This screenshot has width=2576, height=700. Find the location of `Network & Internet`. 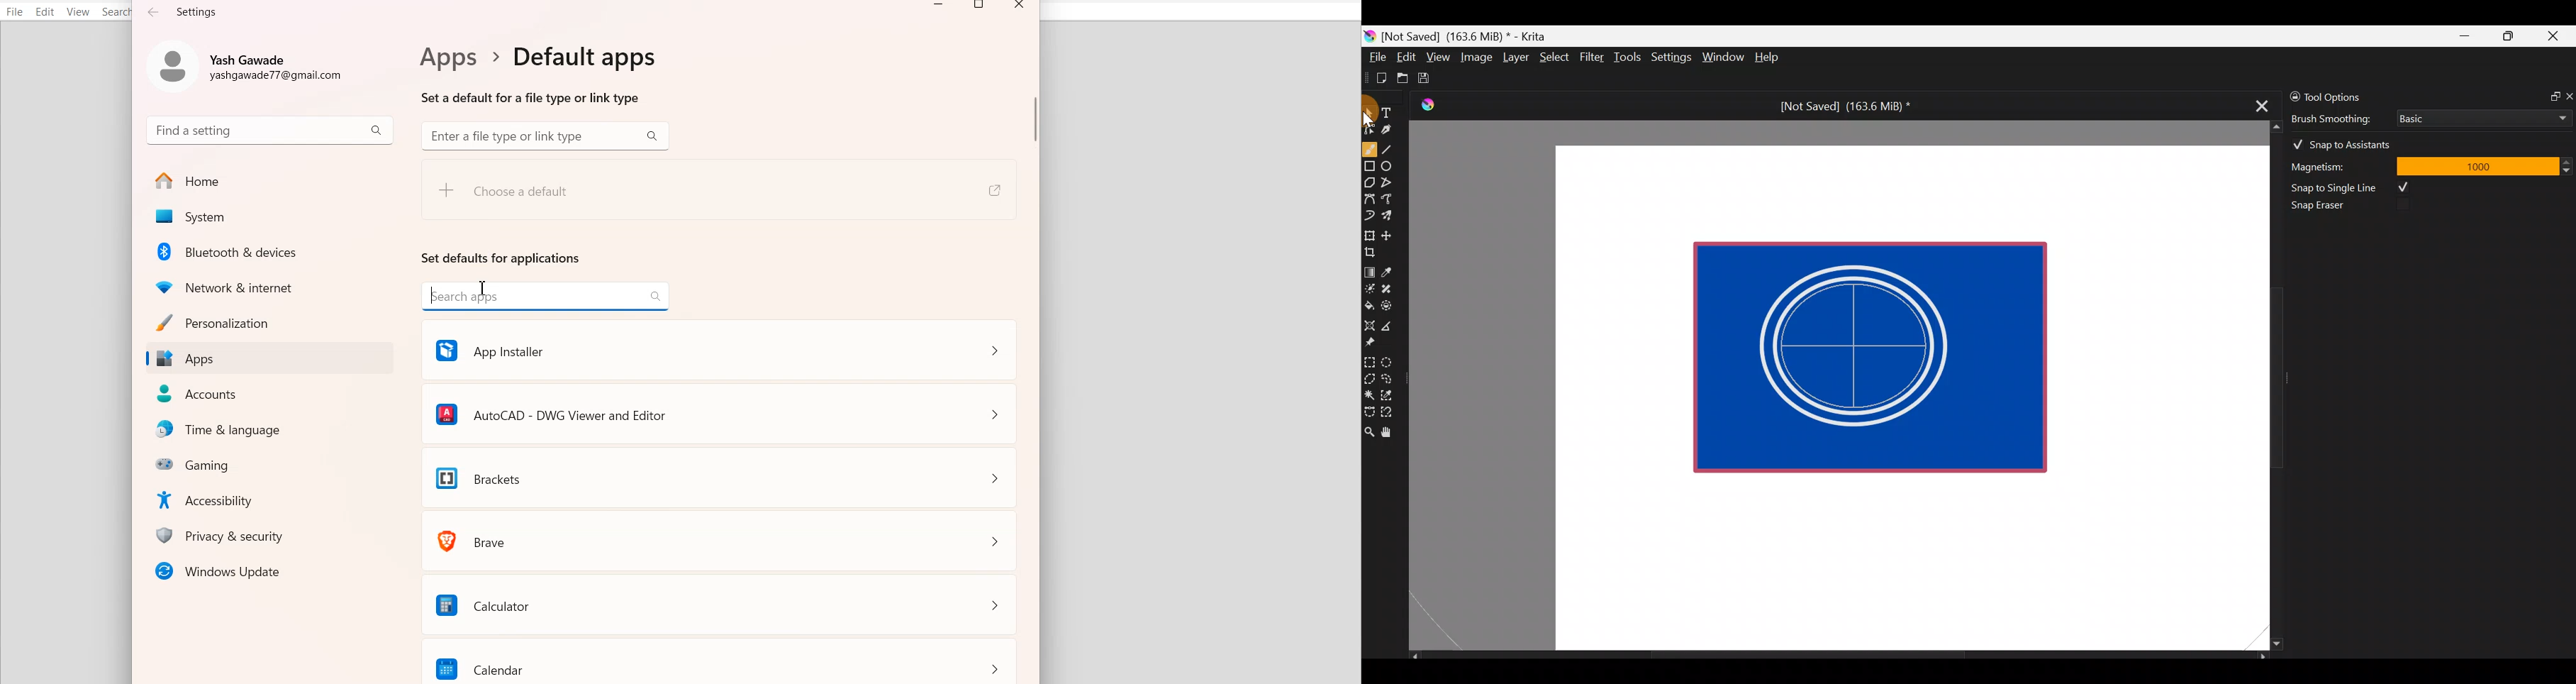

Network & Internet is located at coordinates (271, 285).